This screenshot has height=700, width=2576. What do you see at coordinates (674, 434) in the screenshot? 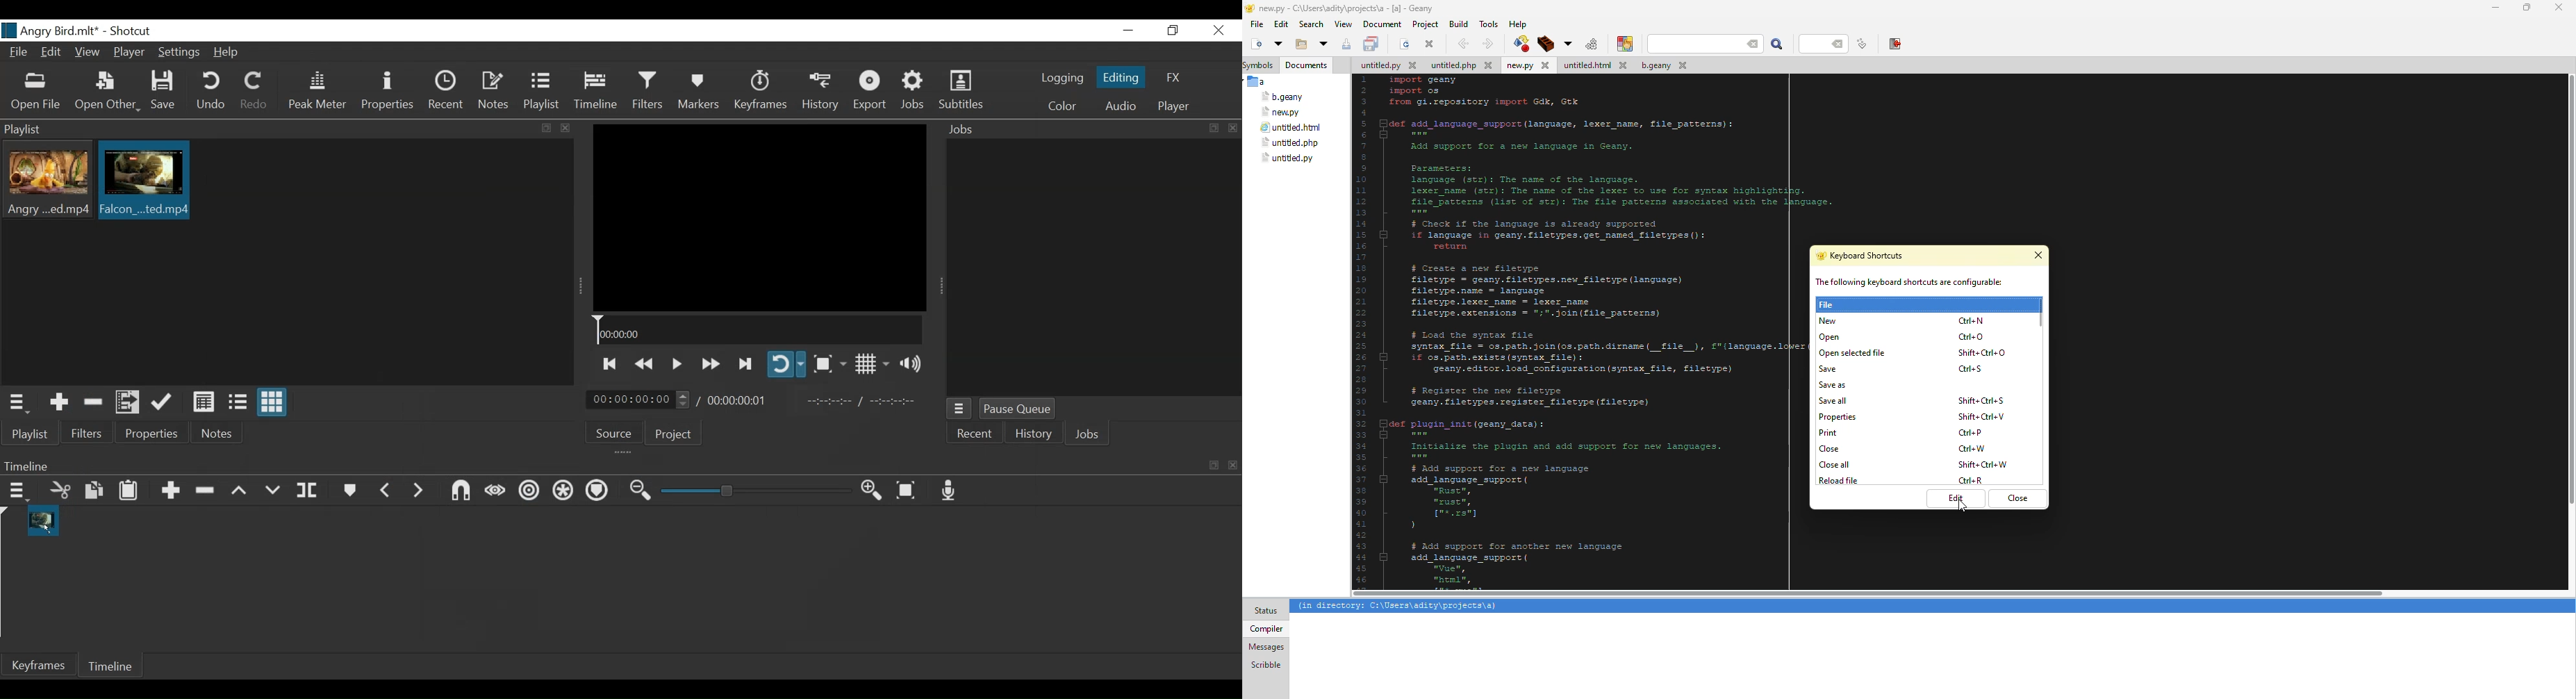
I see `Project` at bounding box center [674, 434].